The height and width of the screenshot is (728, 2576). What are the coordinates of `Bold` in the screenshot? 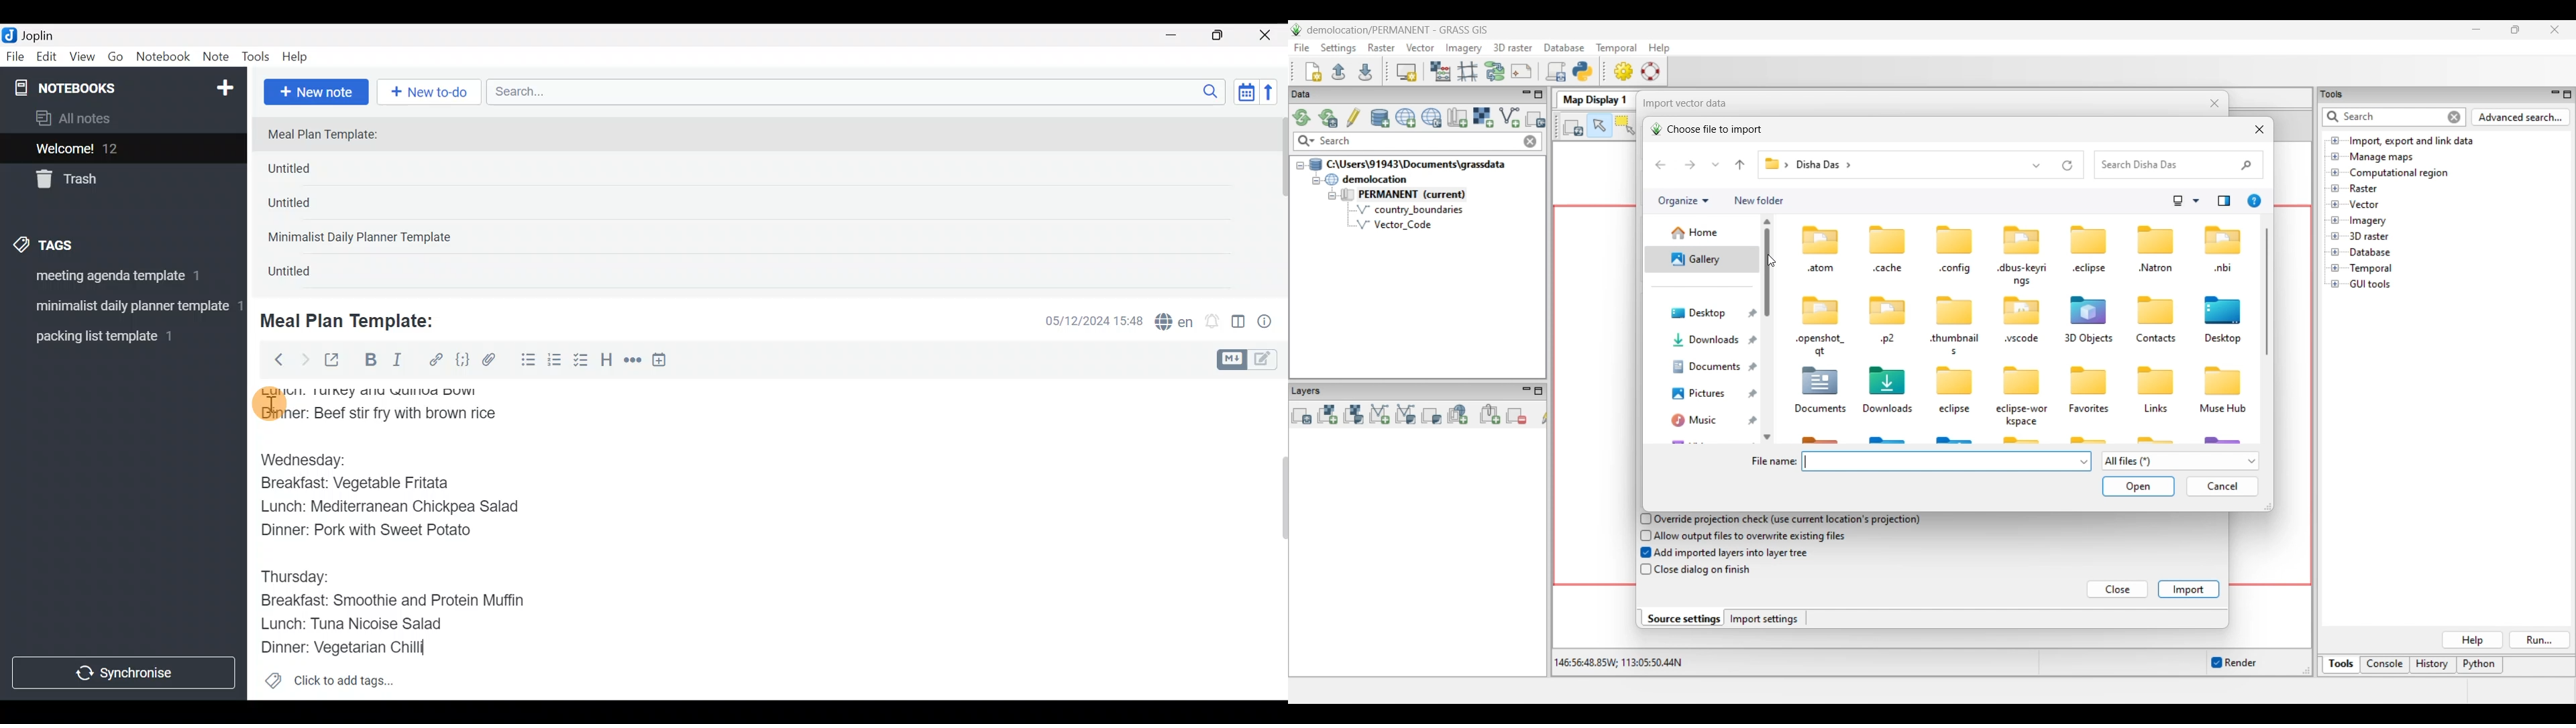 It's located at (370, 361).